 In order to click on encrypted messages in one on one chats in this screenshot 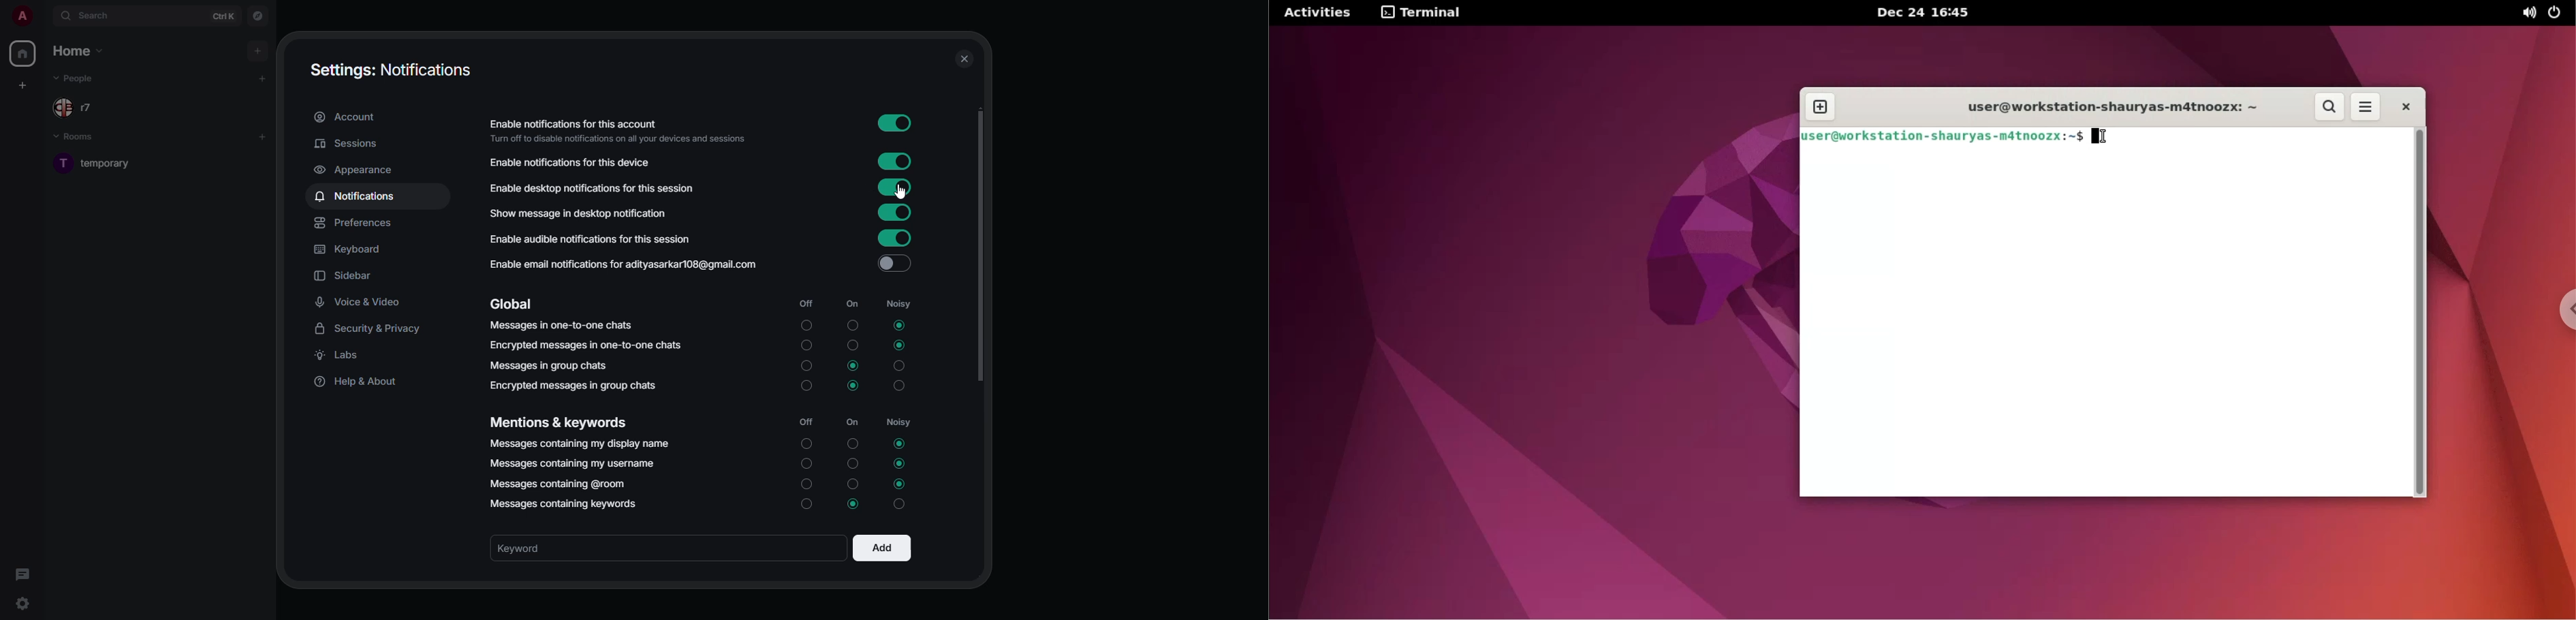, I will do `click(588, 345)`.